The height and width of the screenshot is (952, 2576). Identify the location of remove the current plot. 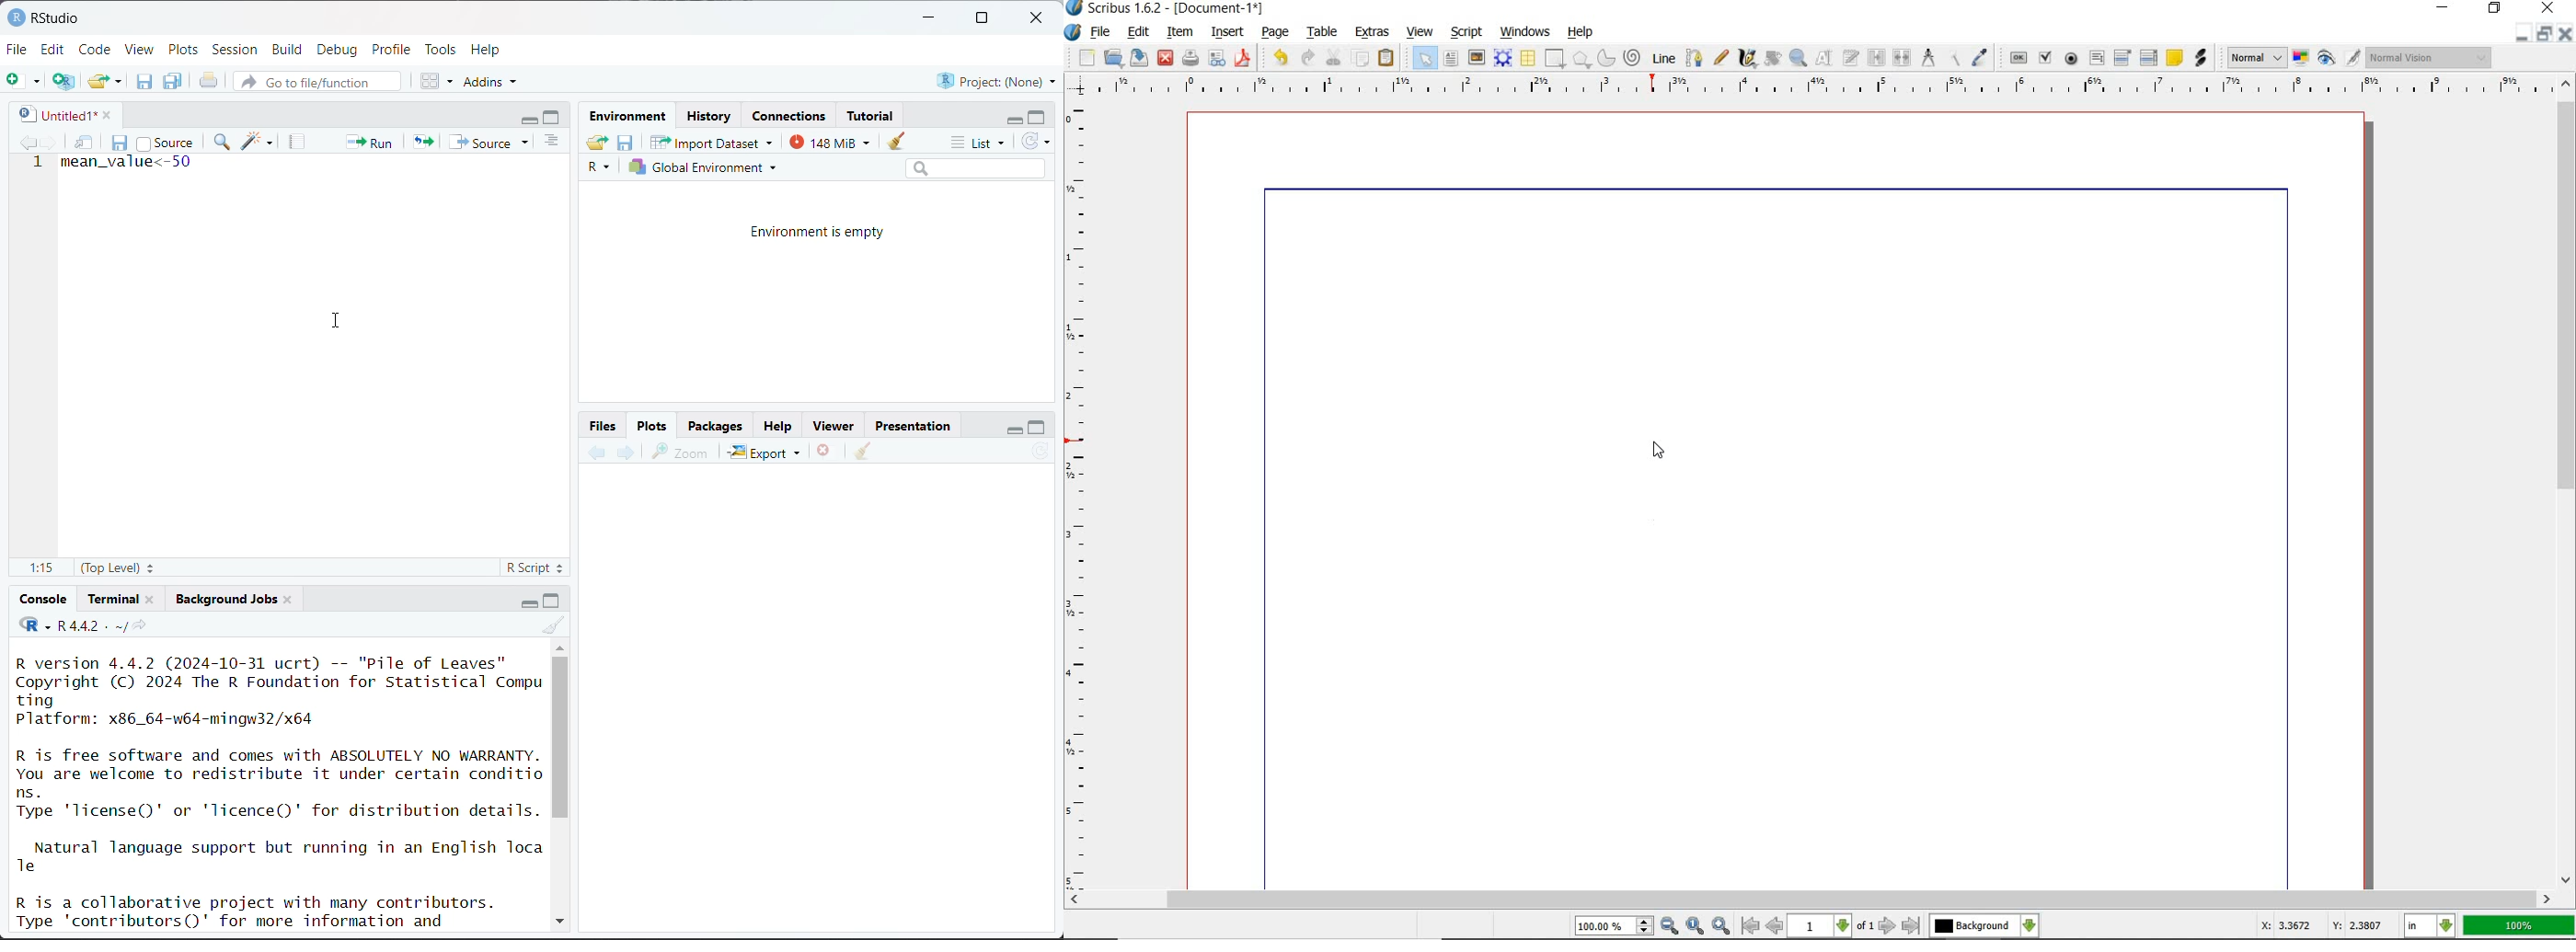
(824, 453).